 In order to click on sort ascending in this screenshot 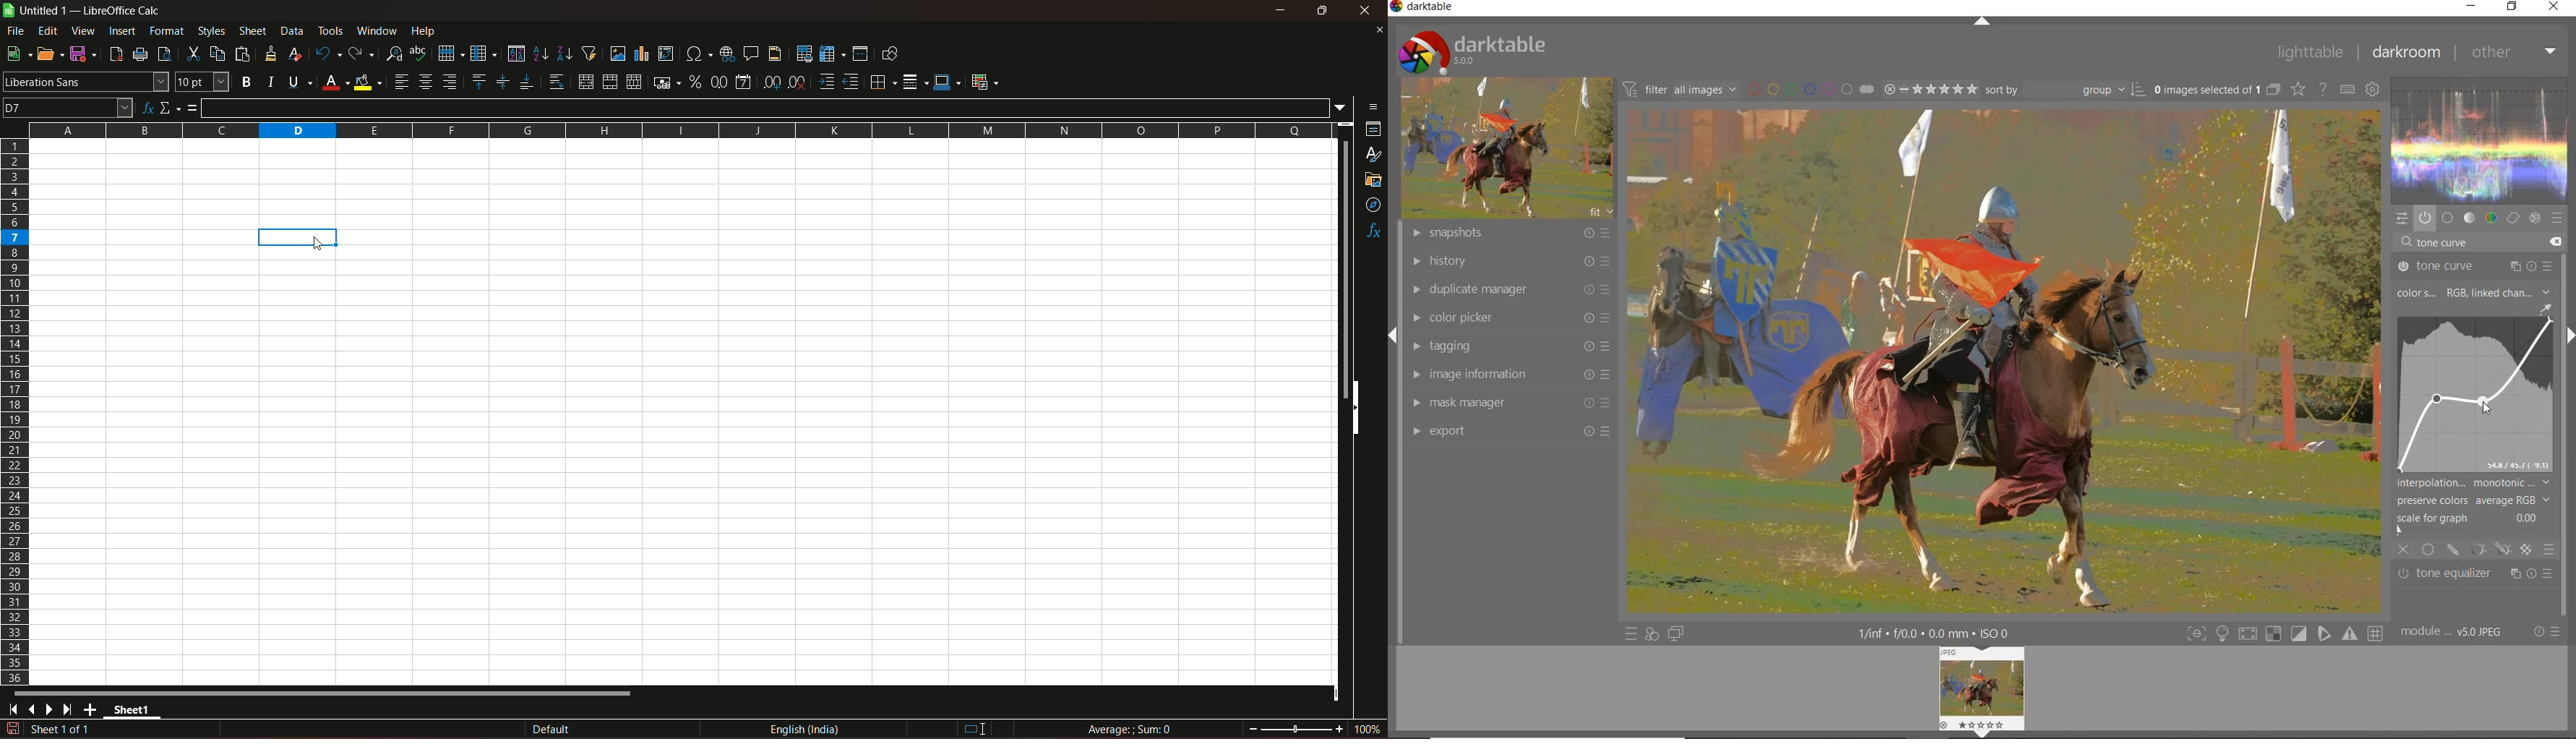, I will do `click(541, 52)`.